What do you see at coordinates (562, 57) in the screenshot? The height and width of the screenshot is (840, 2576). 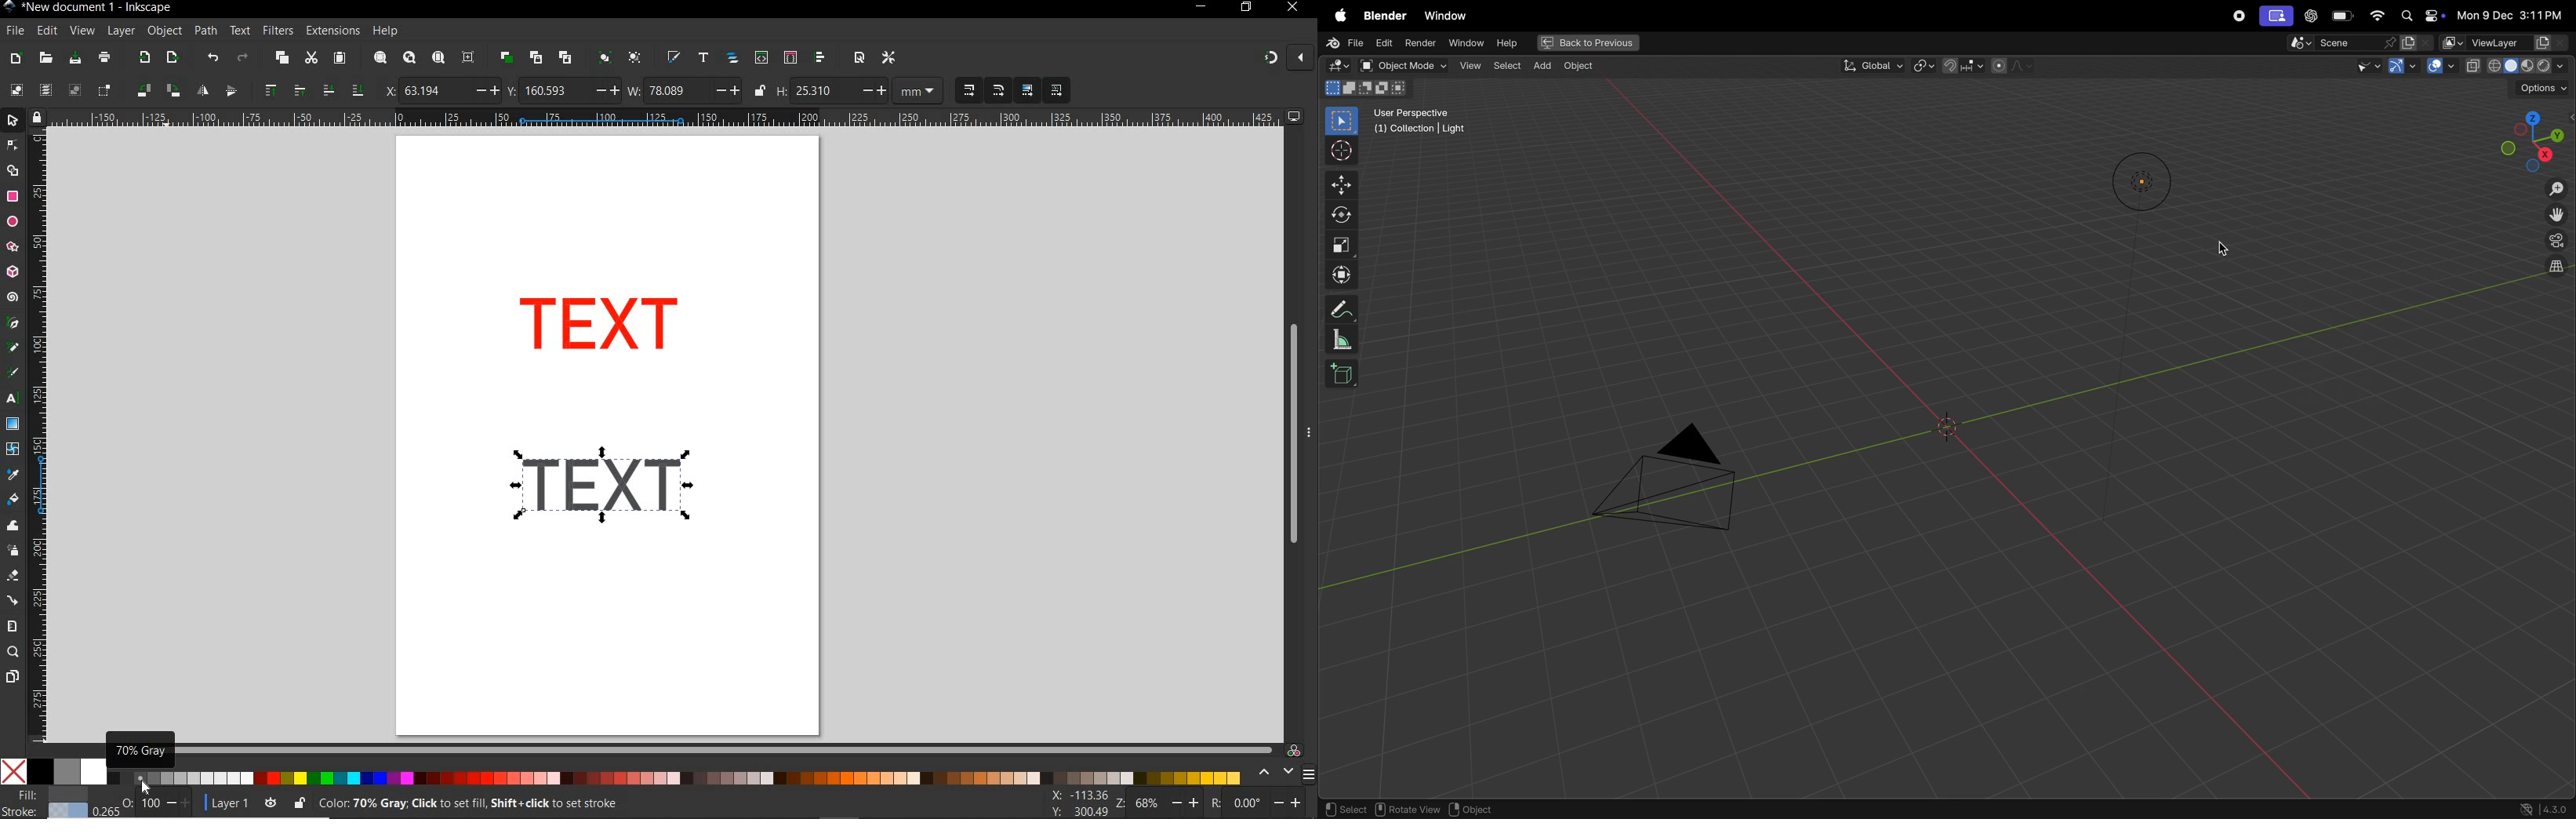 I see `unlink code` at bounding box center [562, 57].